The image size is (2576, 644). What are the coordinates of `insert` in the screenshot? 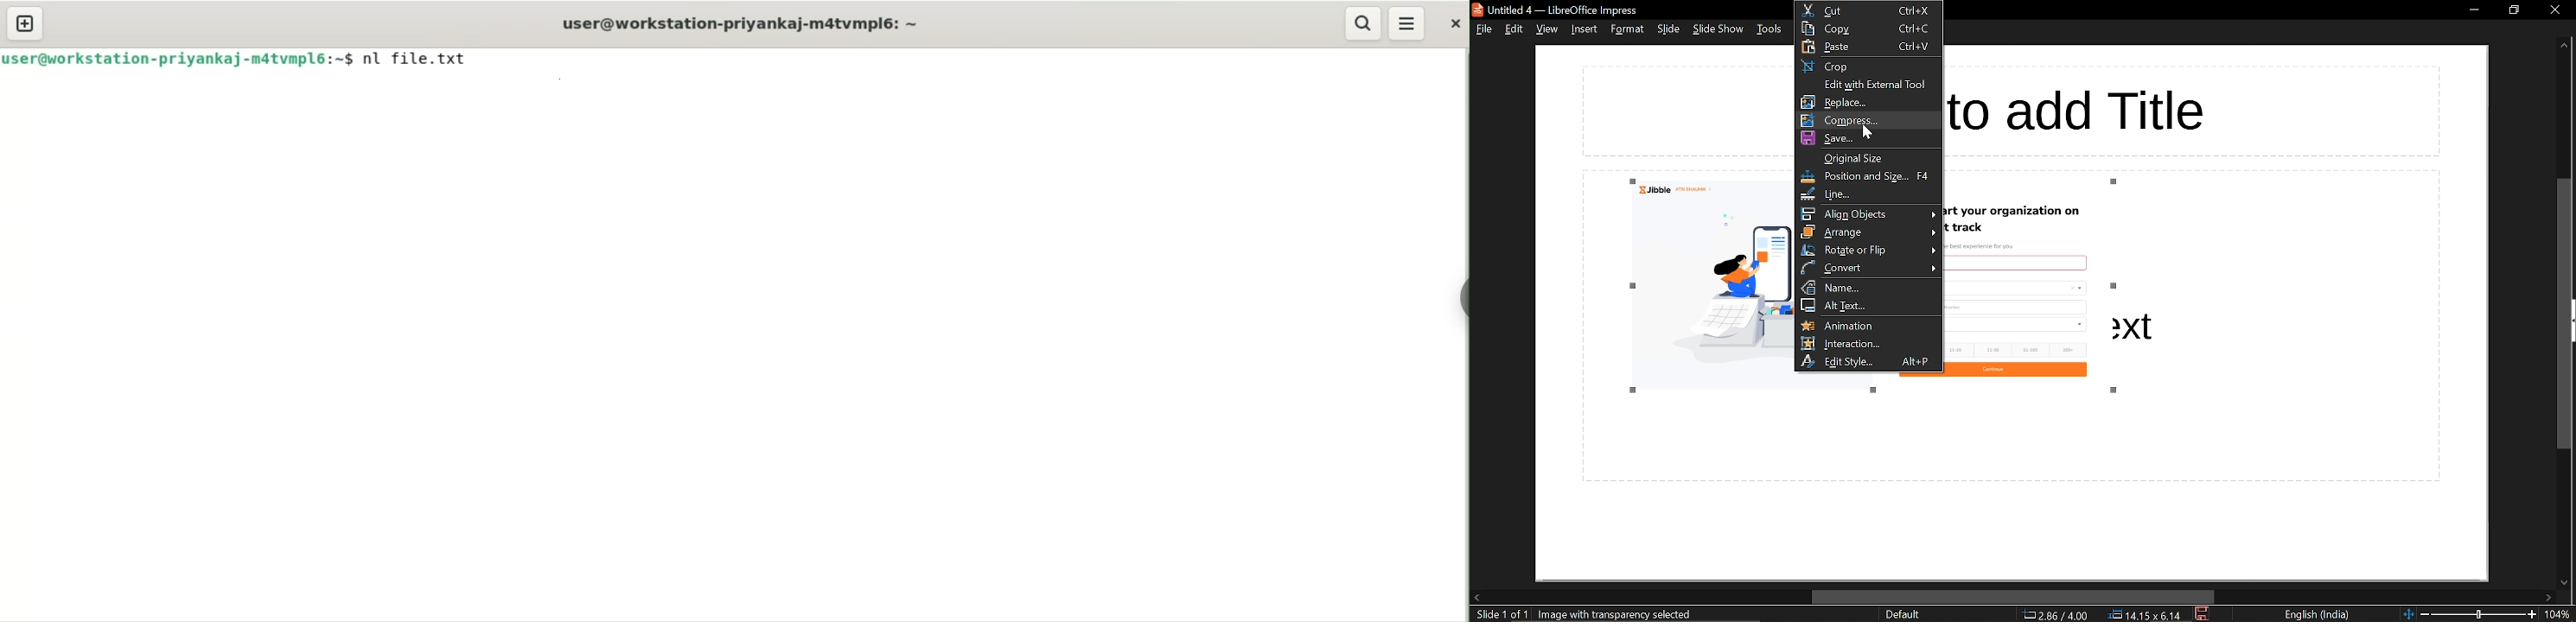 It's located at (1582, 29).